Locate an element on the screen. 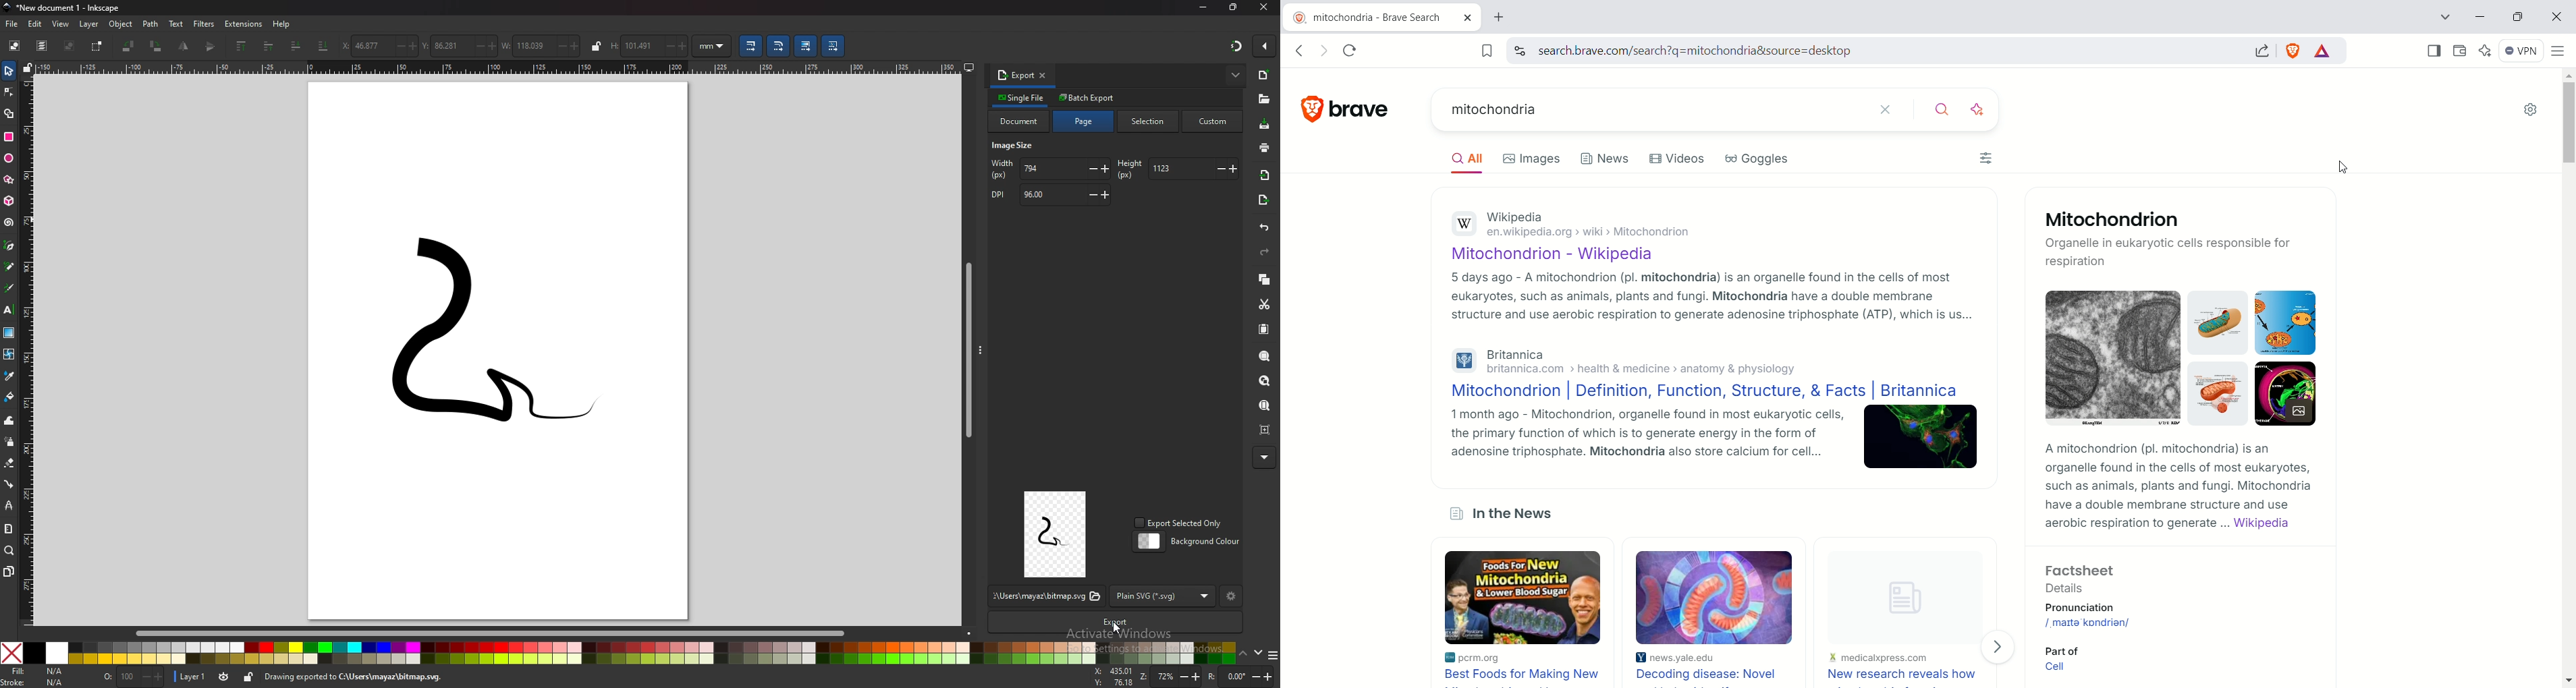  units is located at coordinates (712, 46).